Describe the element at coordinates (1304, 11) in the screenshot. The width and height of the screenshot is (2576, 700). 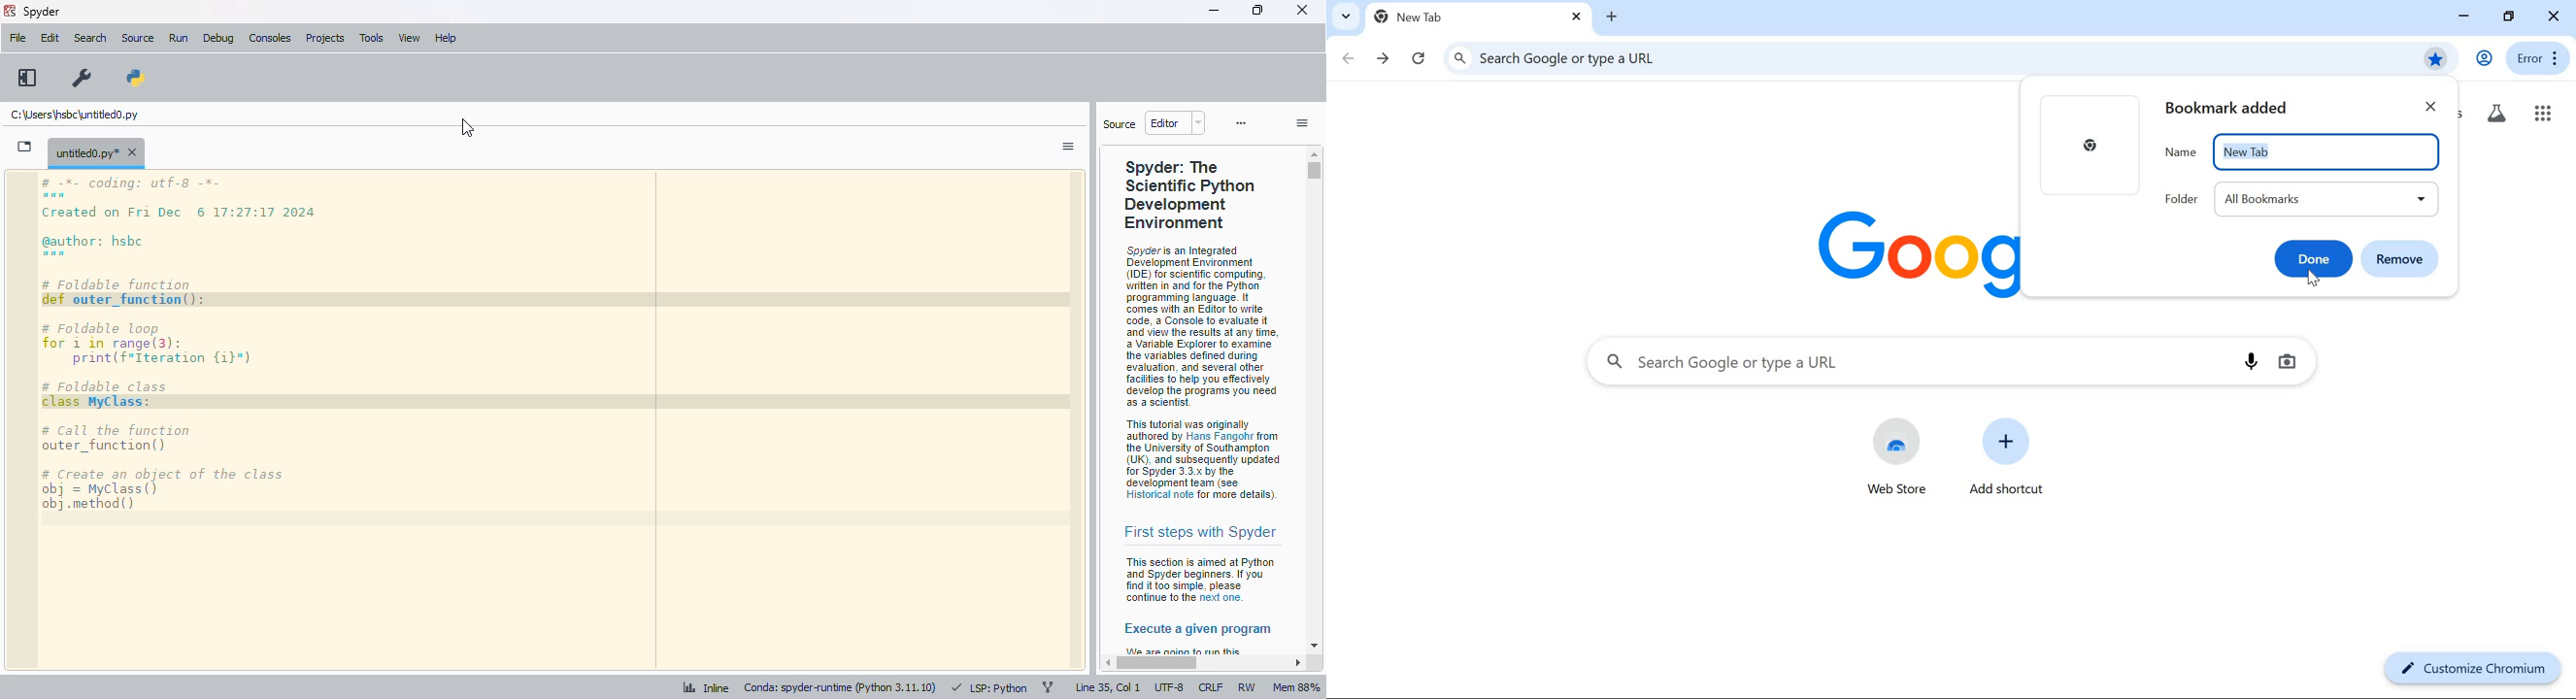
I see `close` at that location.